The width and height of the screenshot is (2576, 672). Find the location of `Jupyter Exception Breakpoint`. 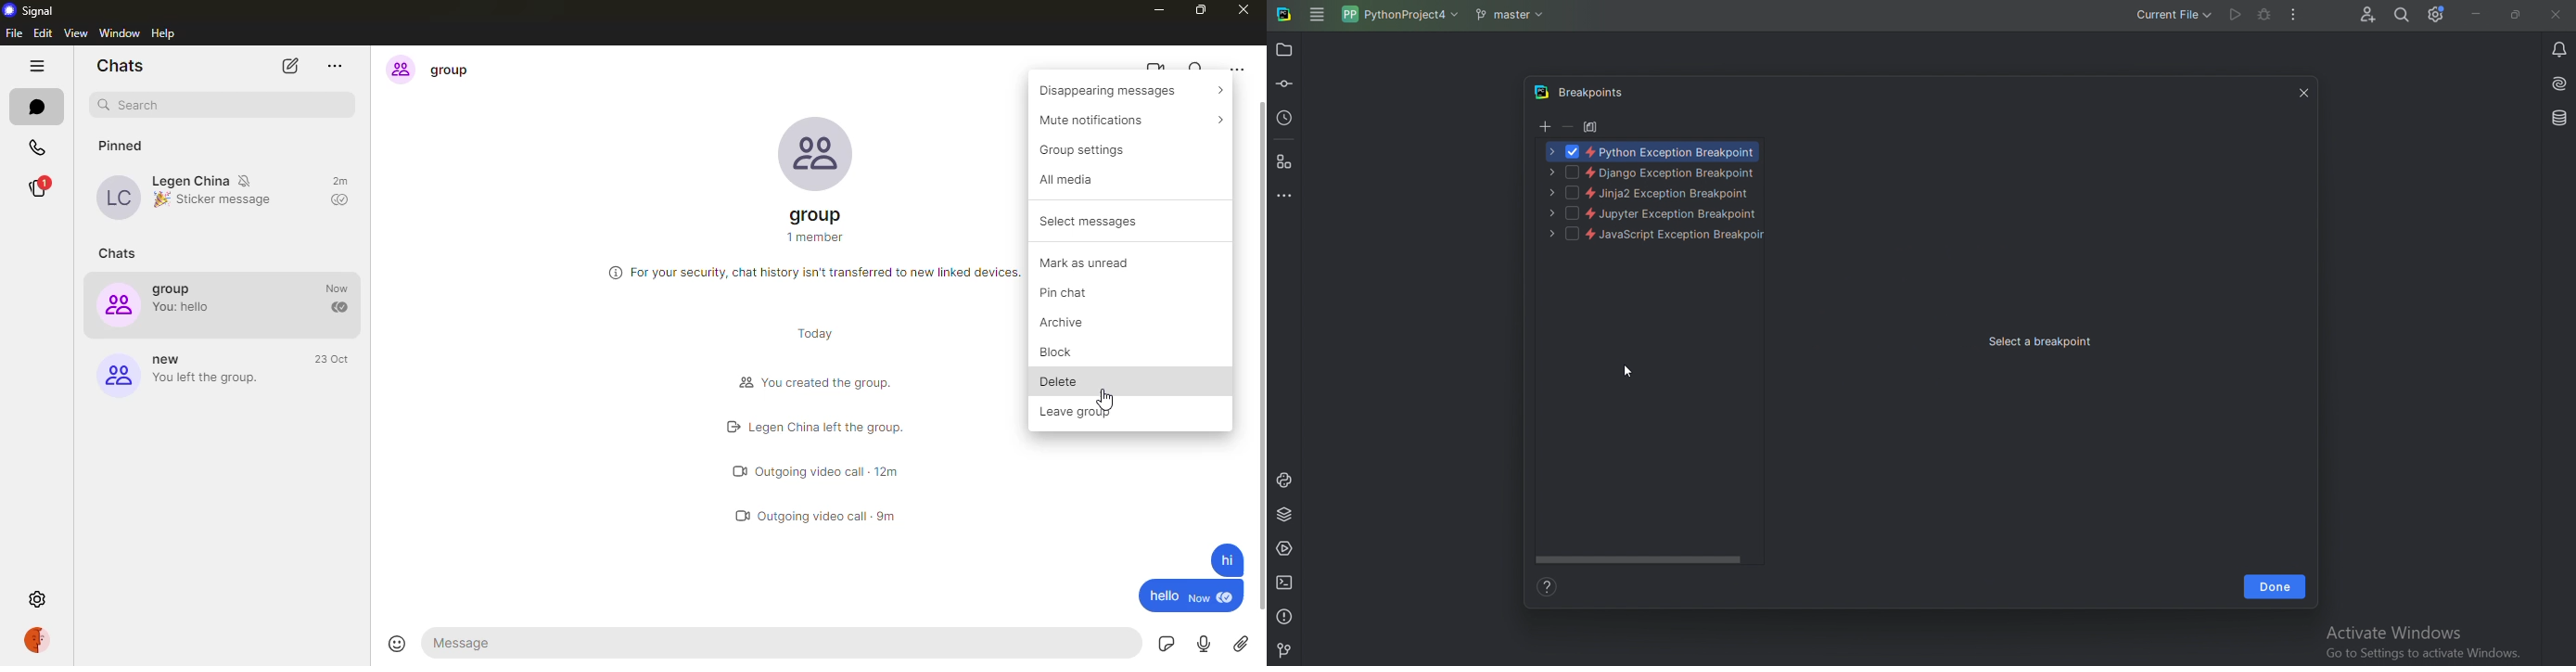

Jupyter Exception Breakpoint is located at coordinates (1653, 214).